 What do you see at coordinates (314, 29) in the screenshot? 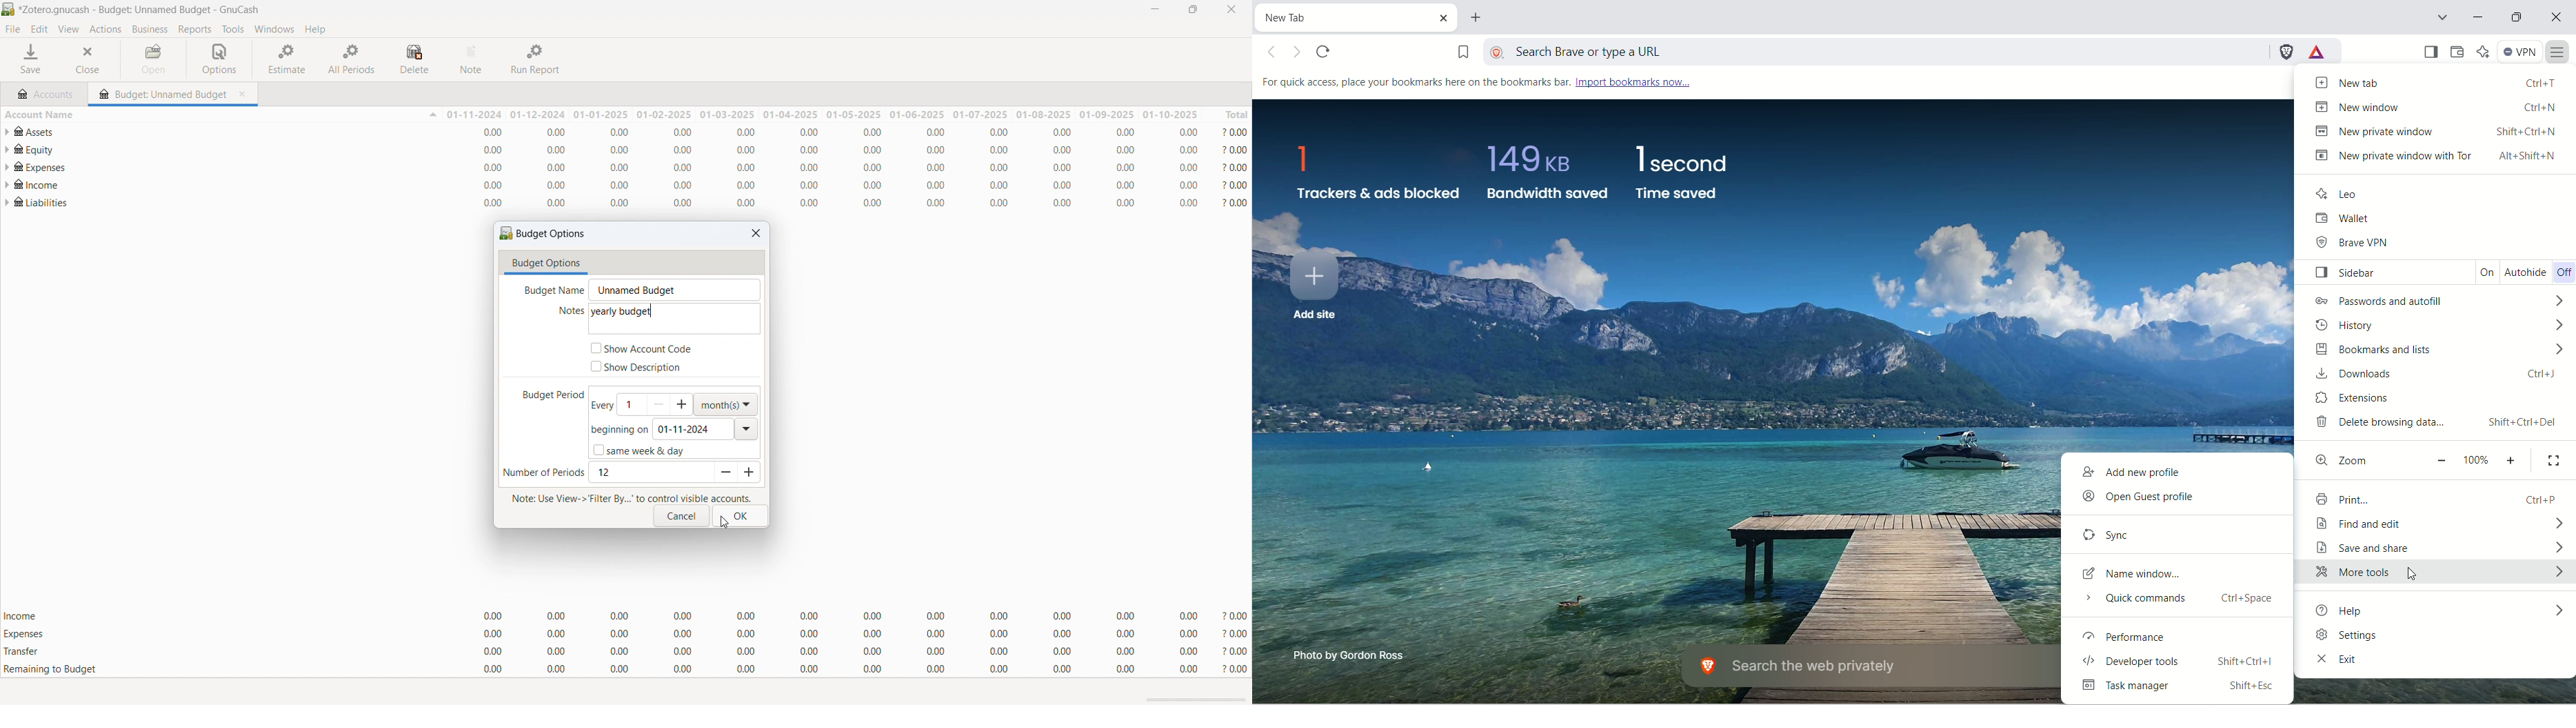
I see `help` at bounding box center [314, 29].